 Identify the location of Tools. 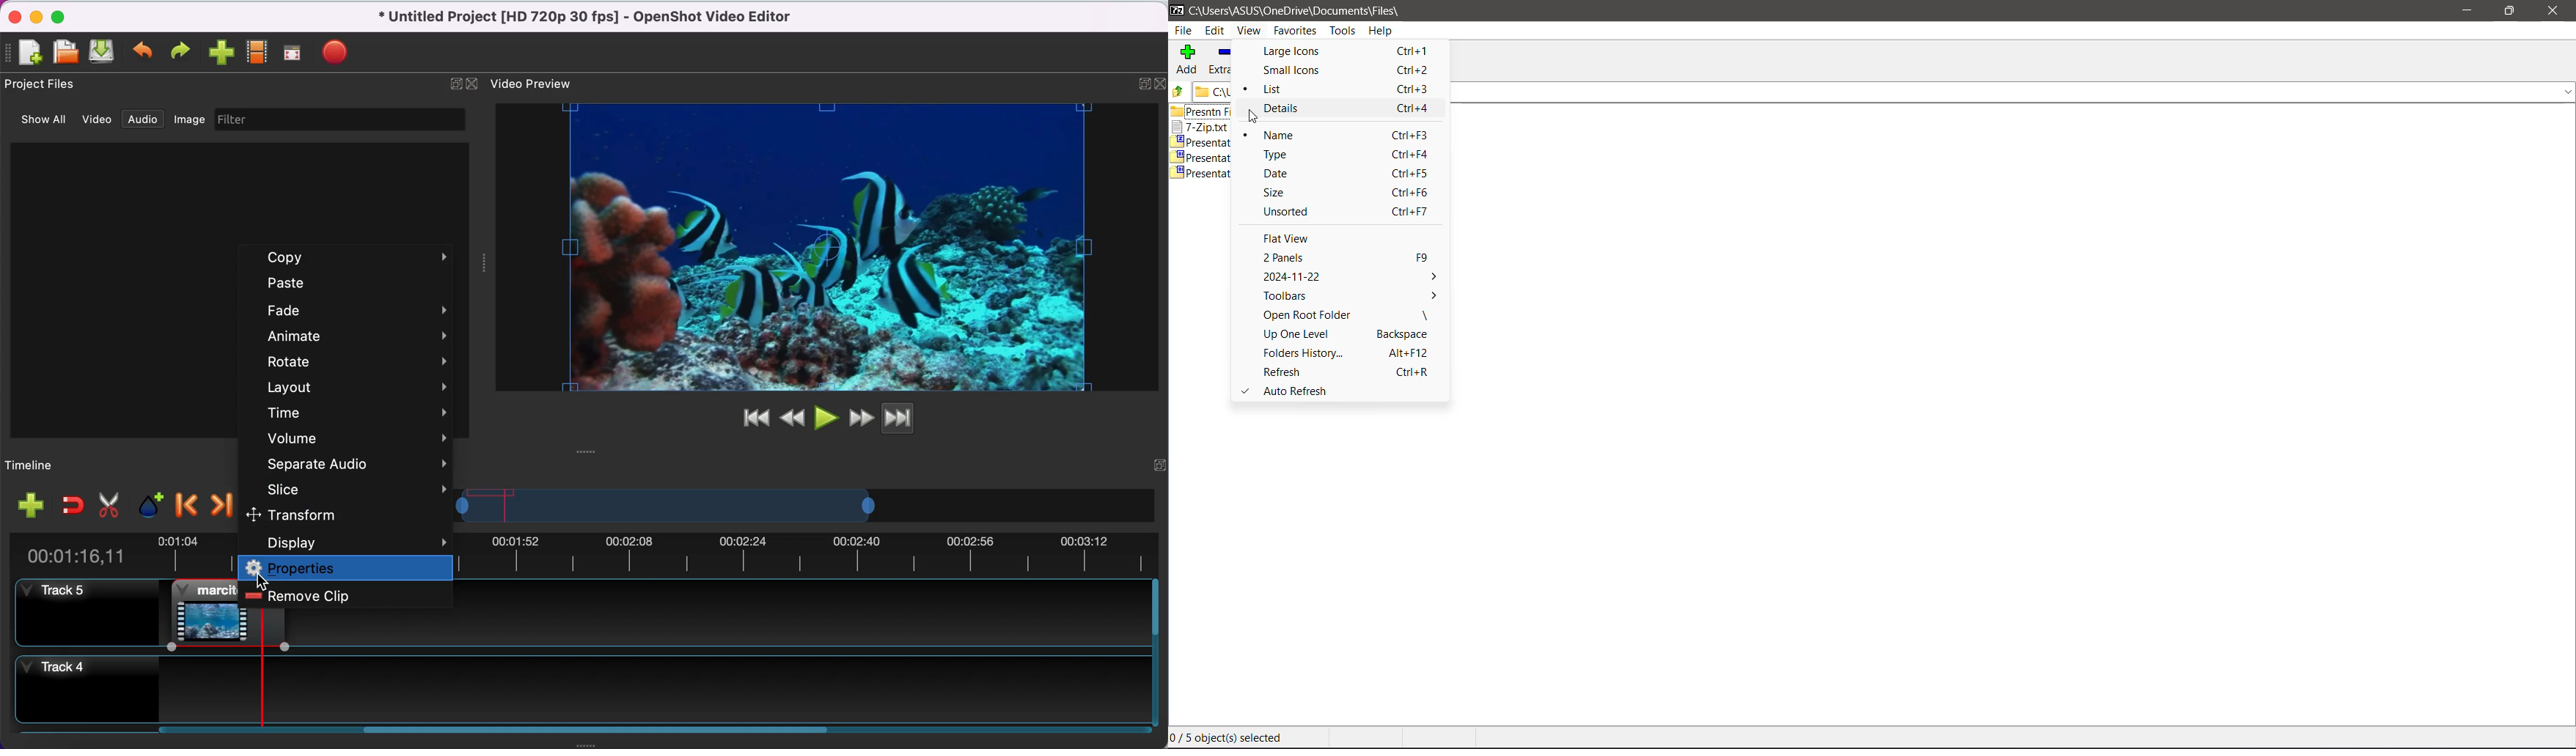
(1343, 30).